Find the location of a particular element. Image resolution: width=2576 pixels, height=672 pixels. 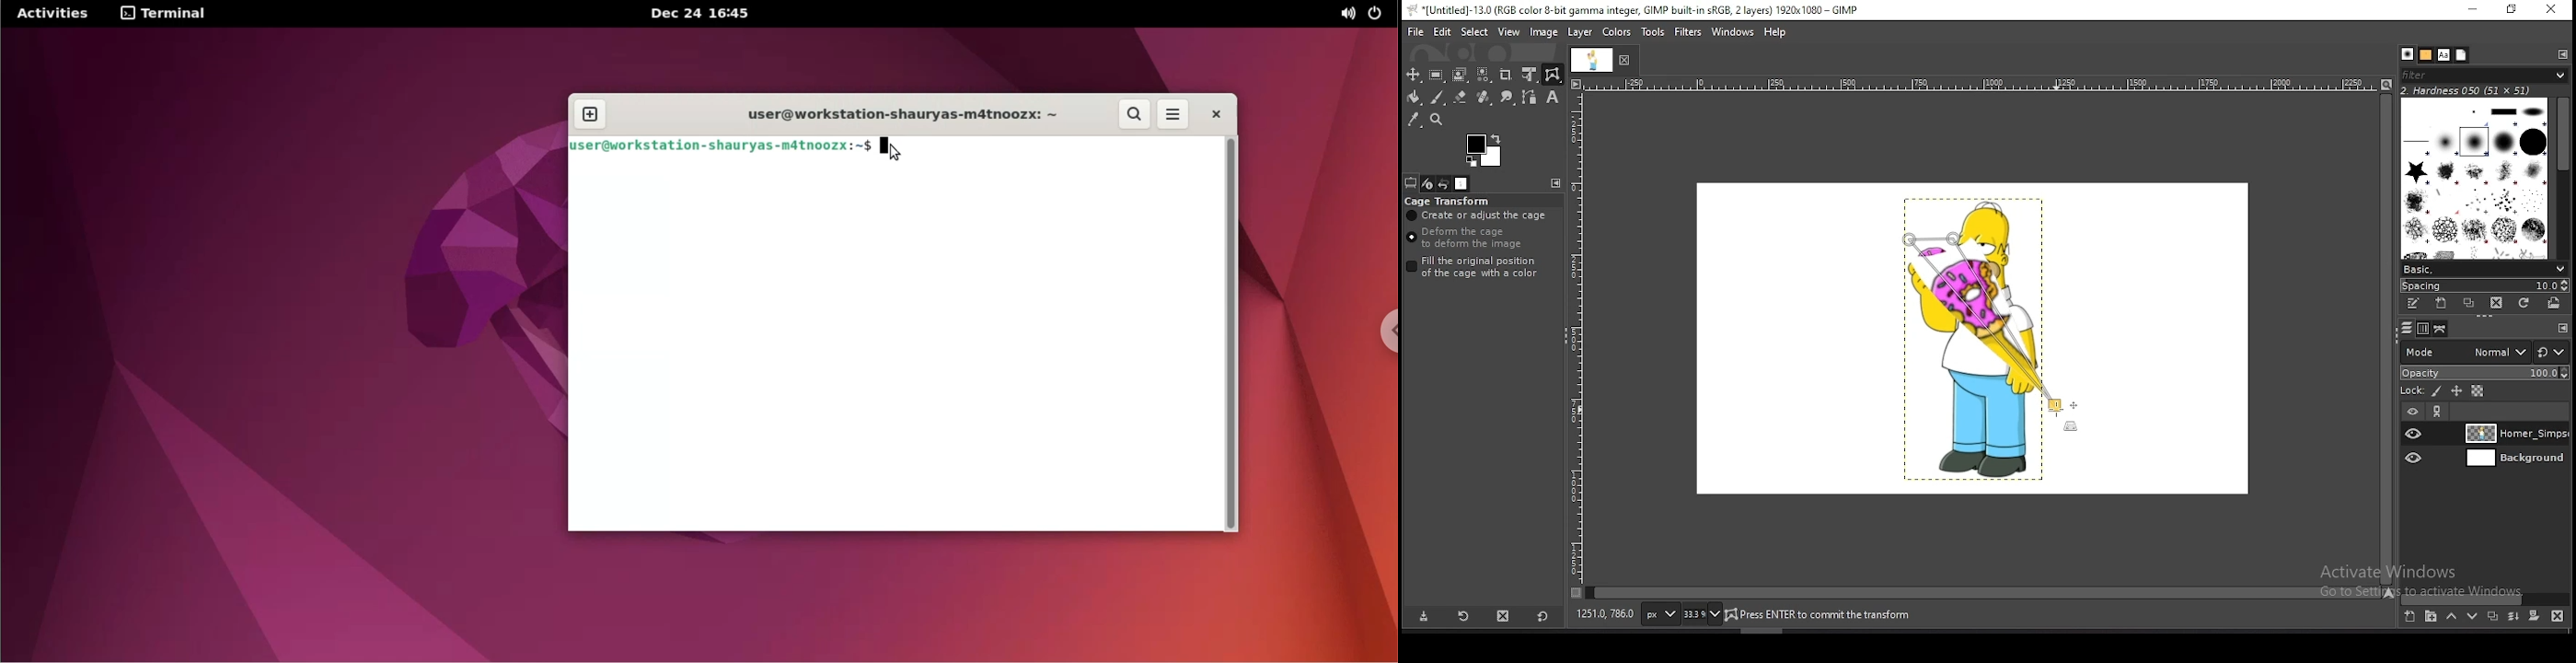

view is located at coordinates (1509, 31).